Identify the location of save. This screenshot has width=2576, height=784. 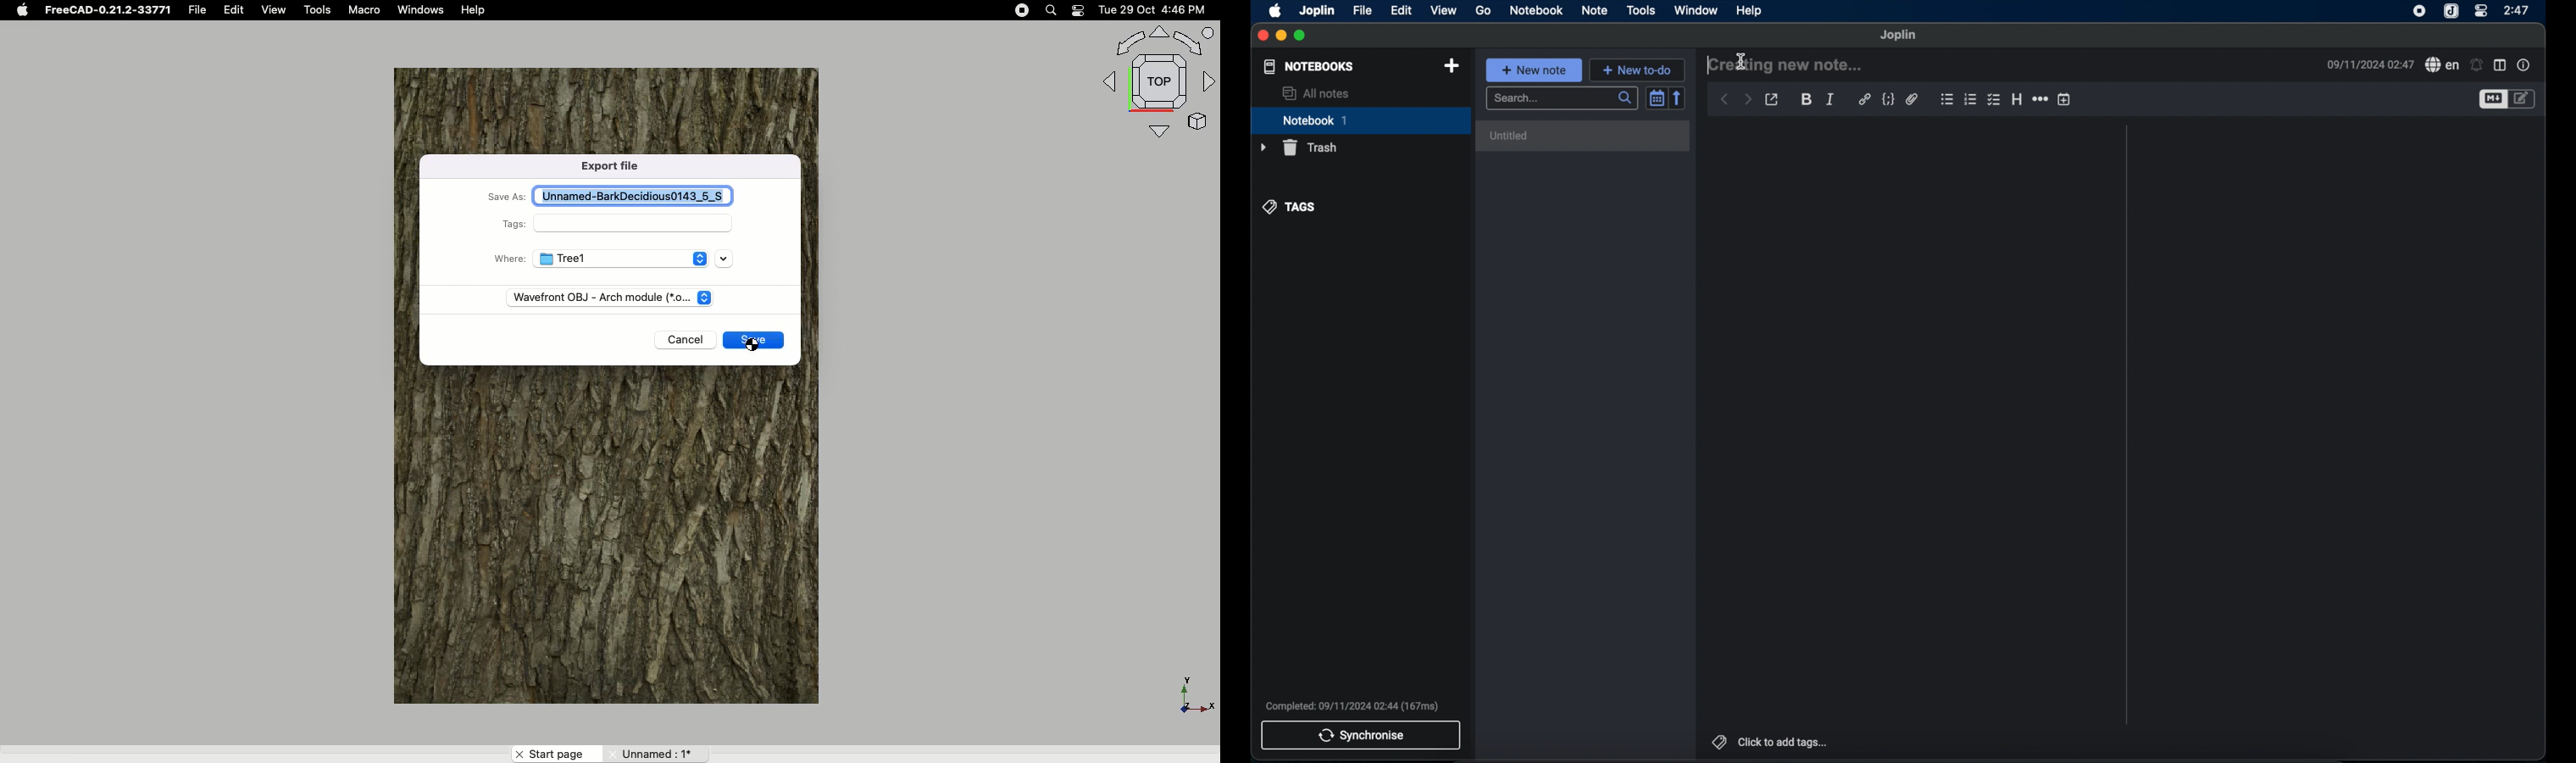
(757, 342).